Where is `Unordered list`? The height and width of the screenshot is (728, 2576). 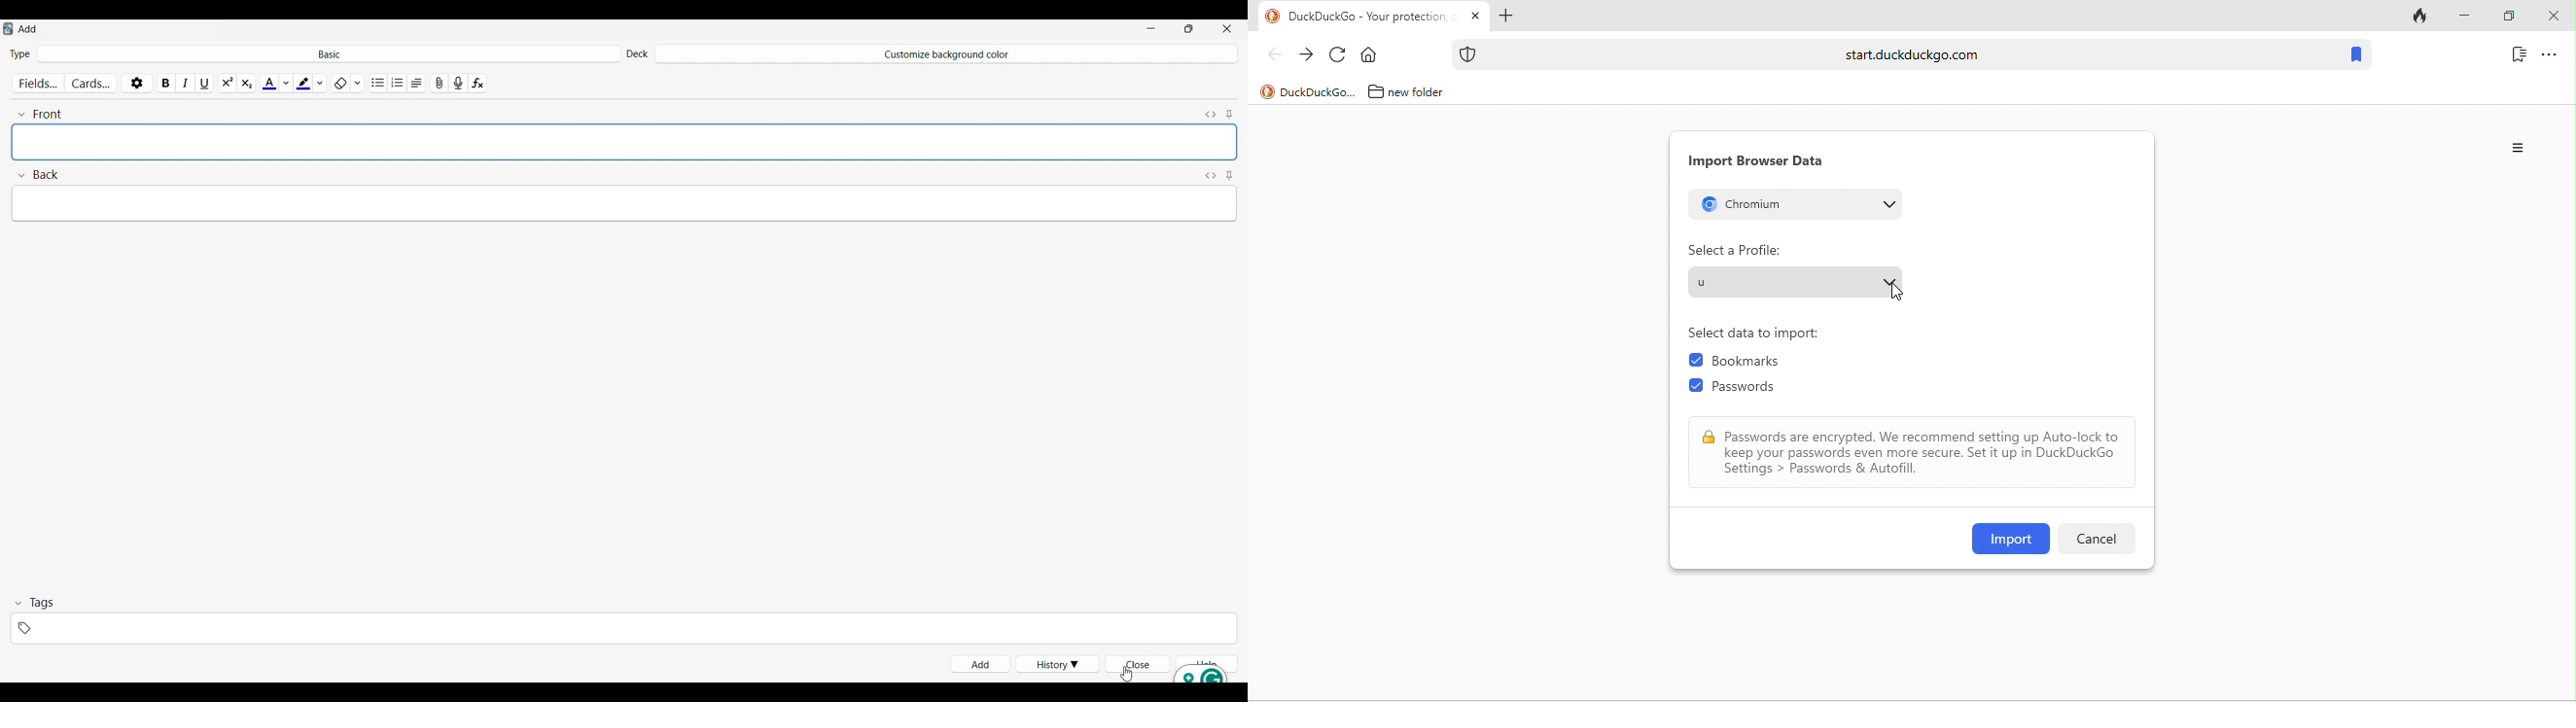 Unordered list is located at coordinates (379, 81).